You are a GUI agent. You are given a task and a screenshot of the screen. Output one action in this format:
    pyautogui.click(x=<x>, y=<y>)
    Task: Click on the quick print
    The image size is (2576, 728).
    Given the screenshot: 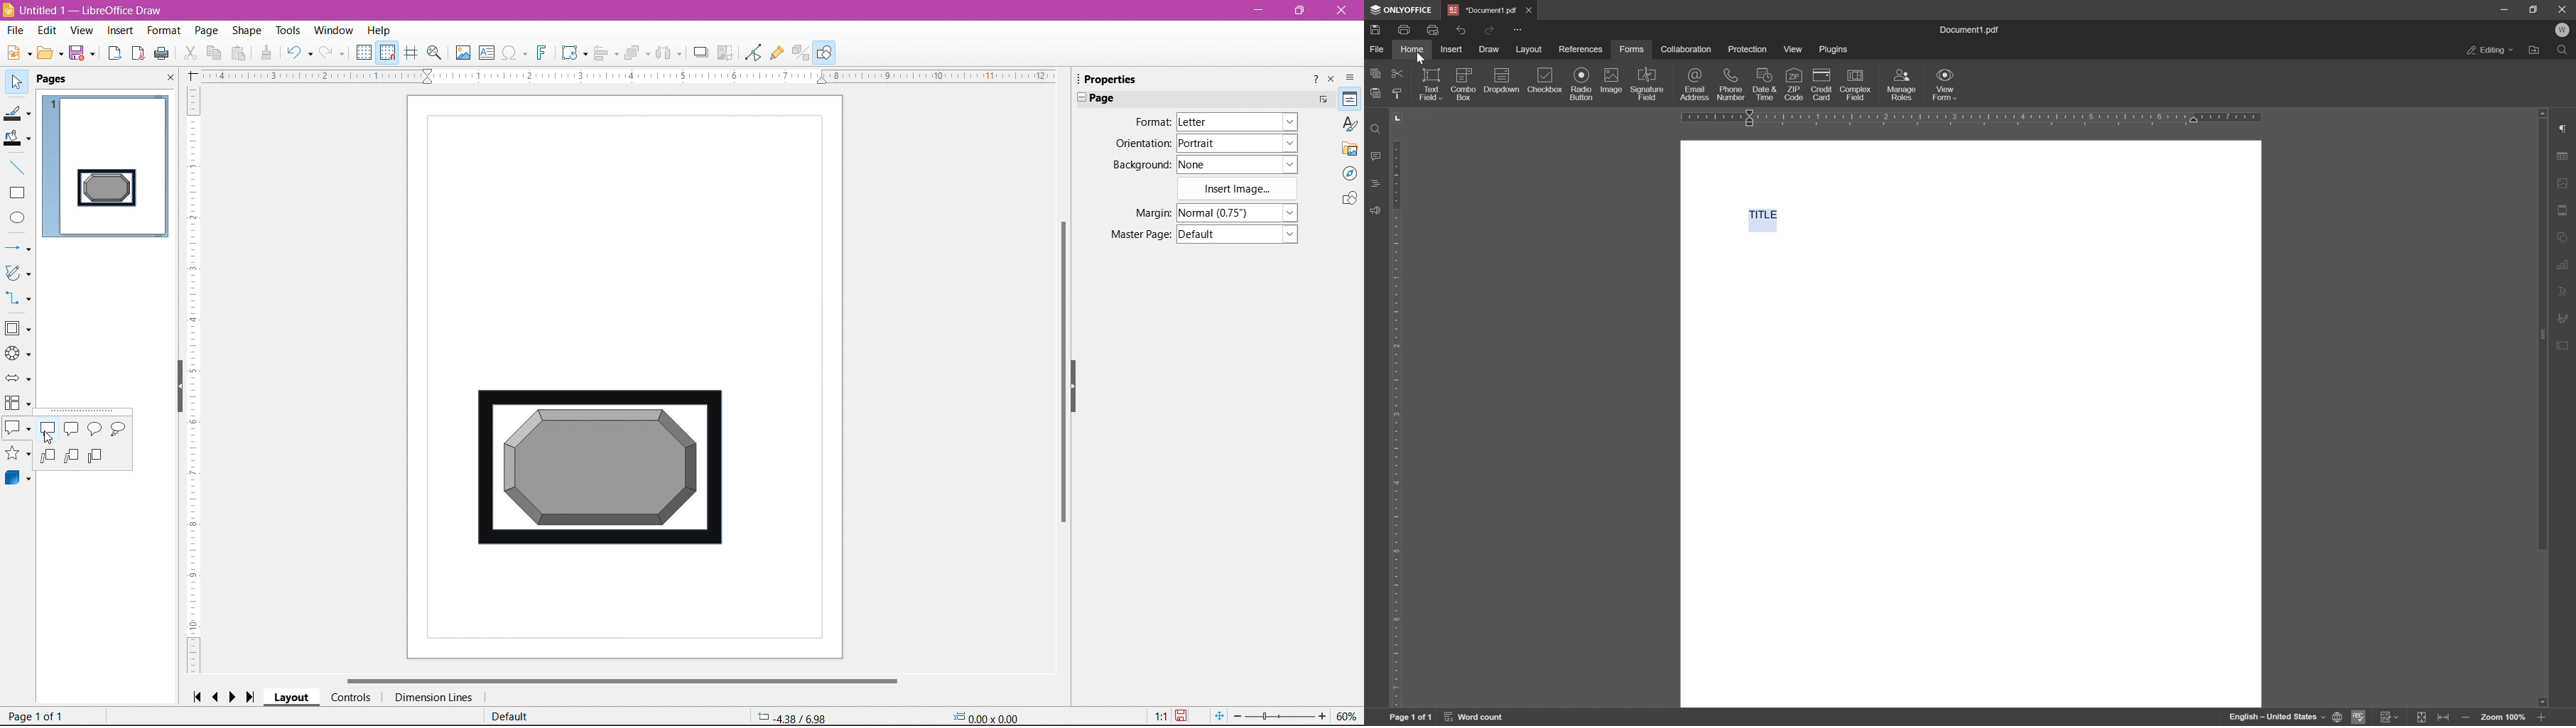 What is the action you would take?
    pyautogui.click(x=1432, y=30)
    